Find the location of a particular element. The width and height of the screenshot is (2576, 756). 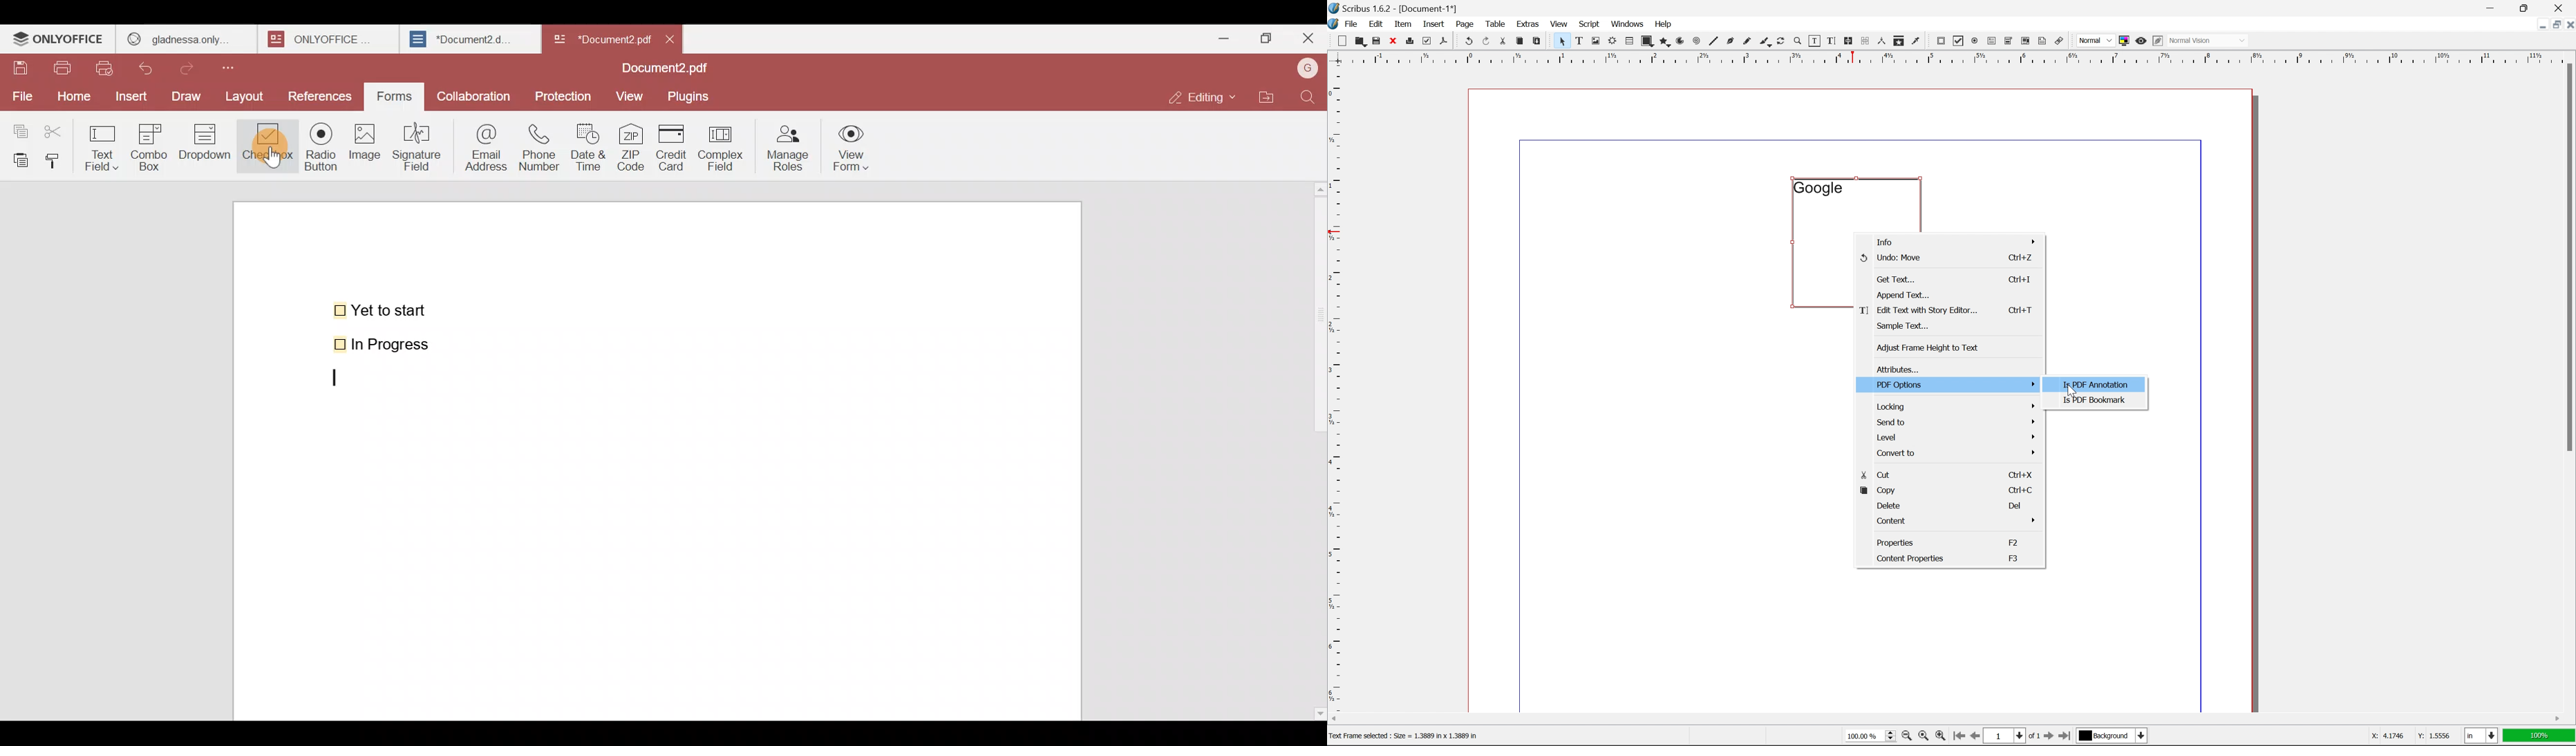

Document name is located at coordinates (601, 36).